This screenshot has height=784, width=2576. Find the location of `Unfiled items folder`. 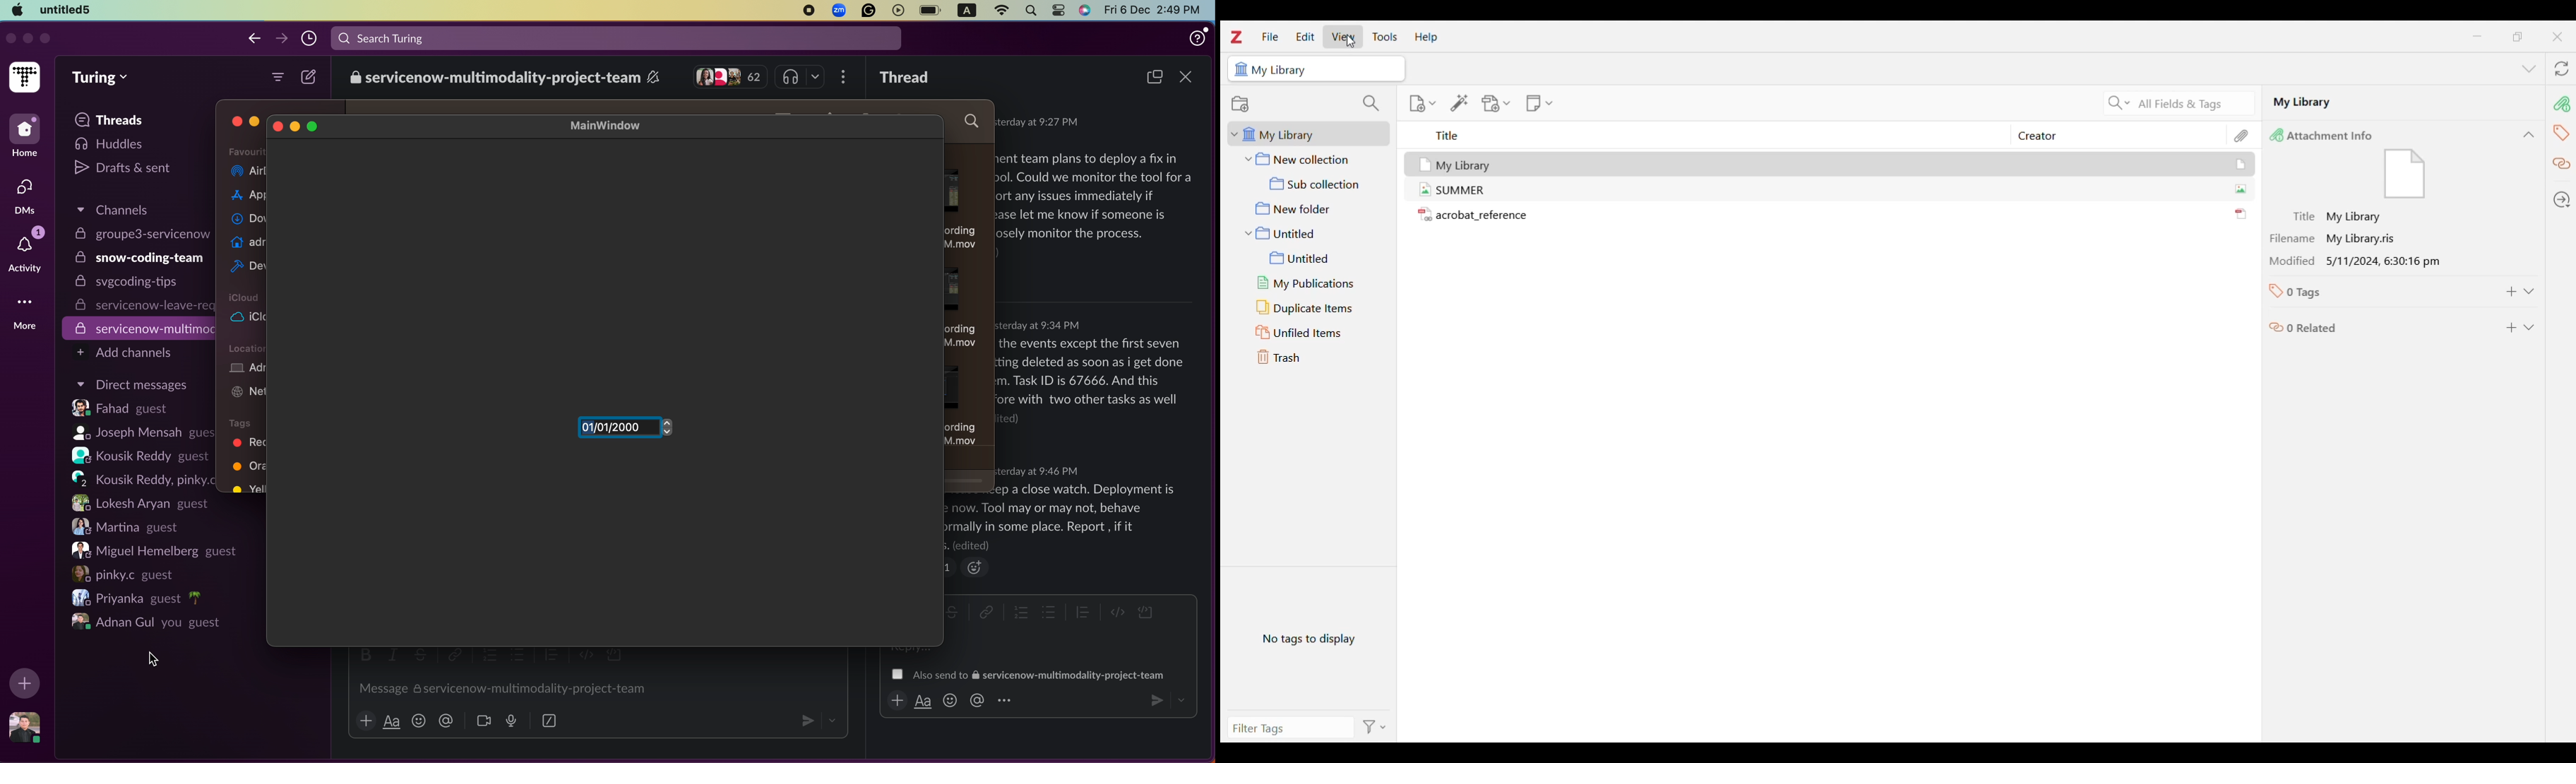

Unfiled items folder is located at coordinates (1313, 332).